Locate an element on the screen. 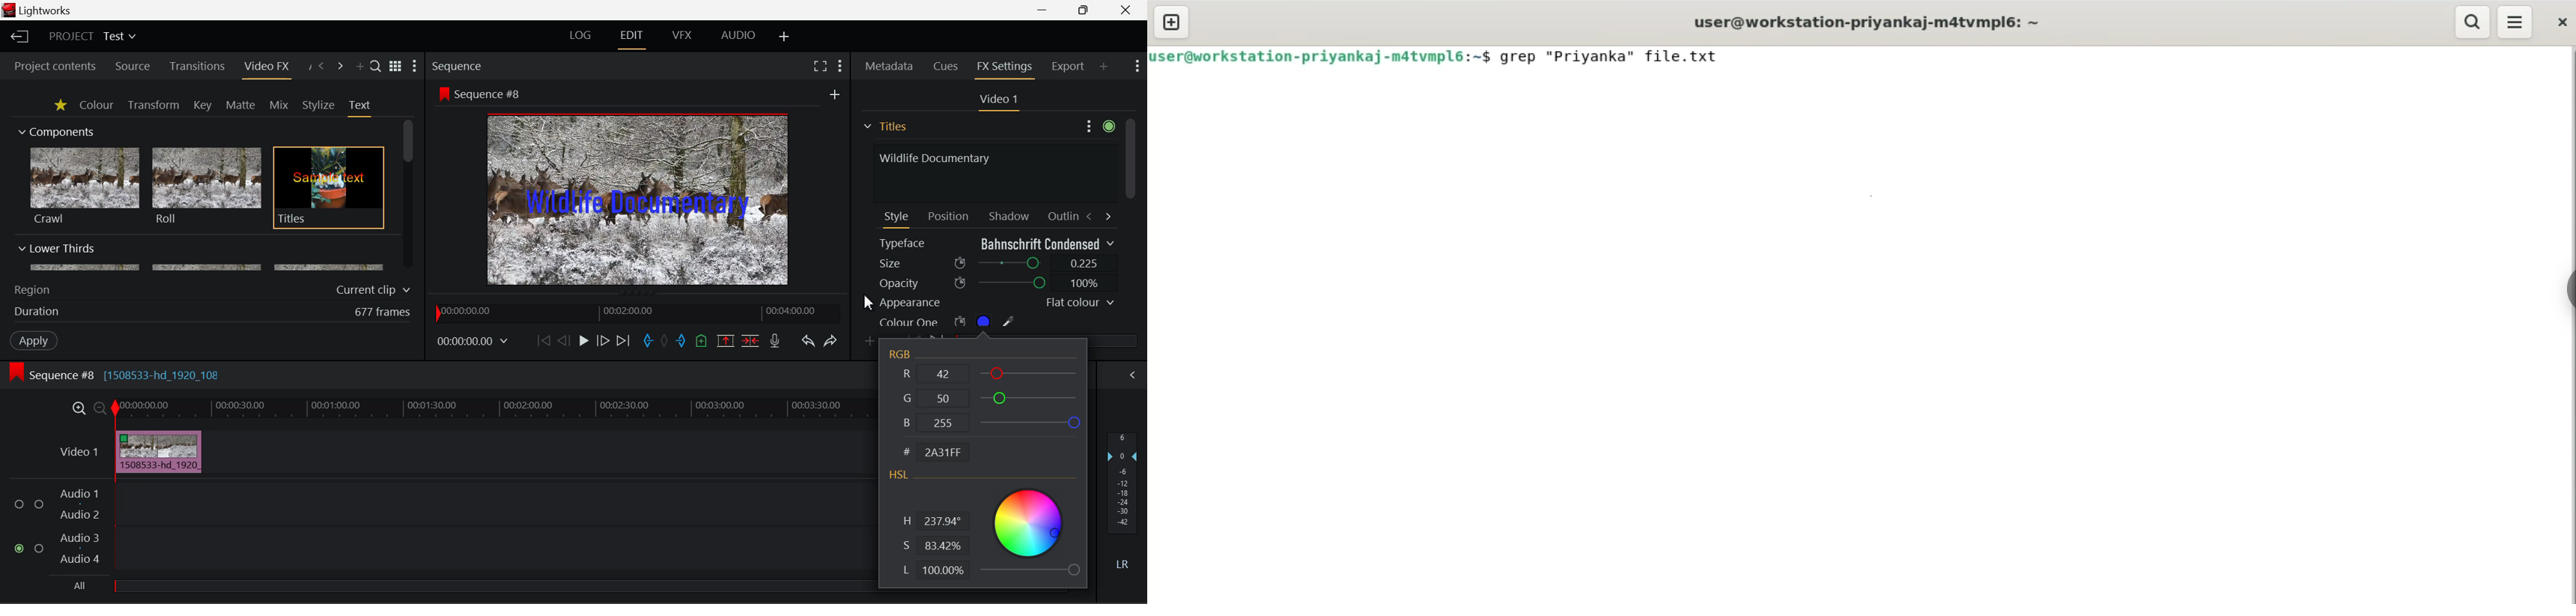 The width and height of the screenshot is (2576, 616). B is located at coordinates (990, 423).